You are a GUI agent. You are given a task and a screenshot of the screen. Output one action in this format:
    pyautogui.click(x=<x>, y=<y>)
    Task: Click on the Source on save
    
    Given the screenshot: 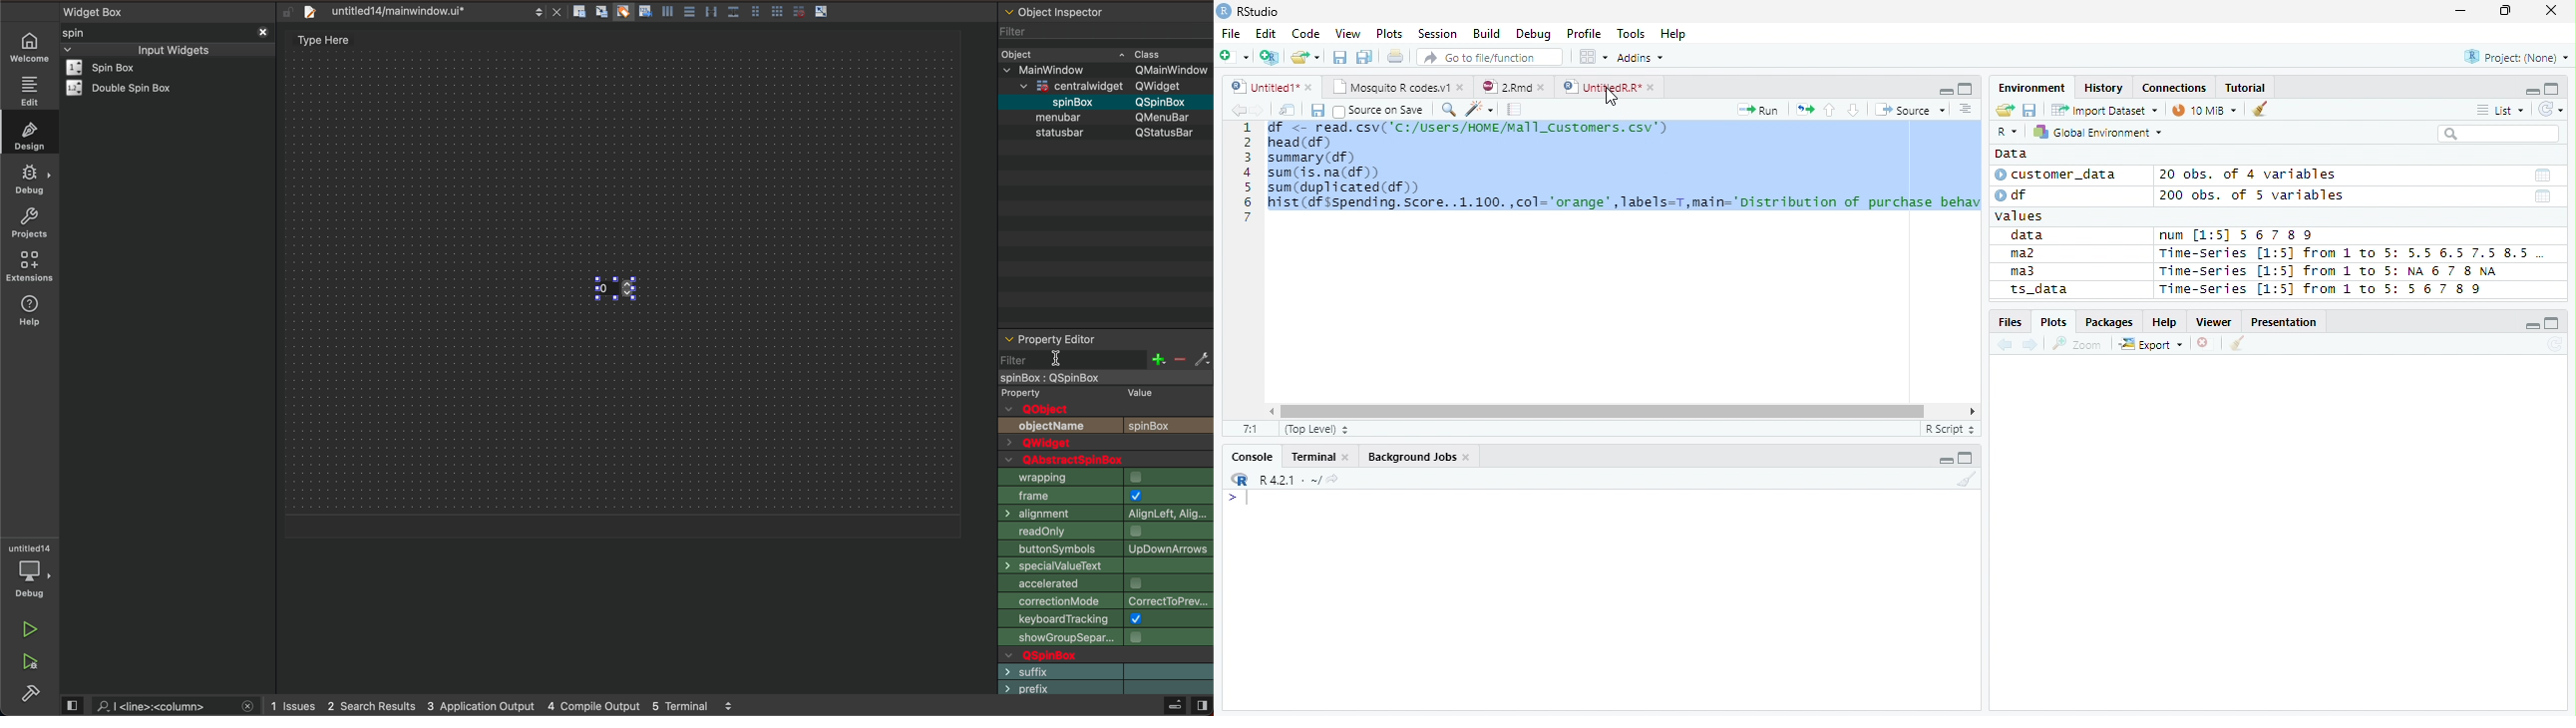 What is the action you would take?
    pyautogui.click(x=1379, y=111)
    